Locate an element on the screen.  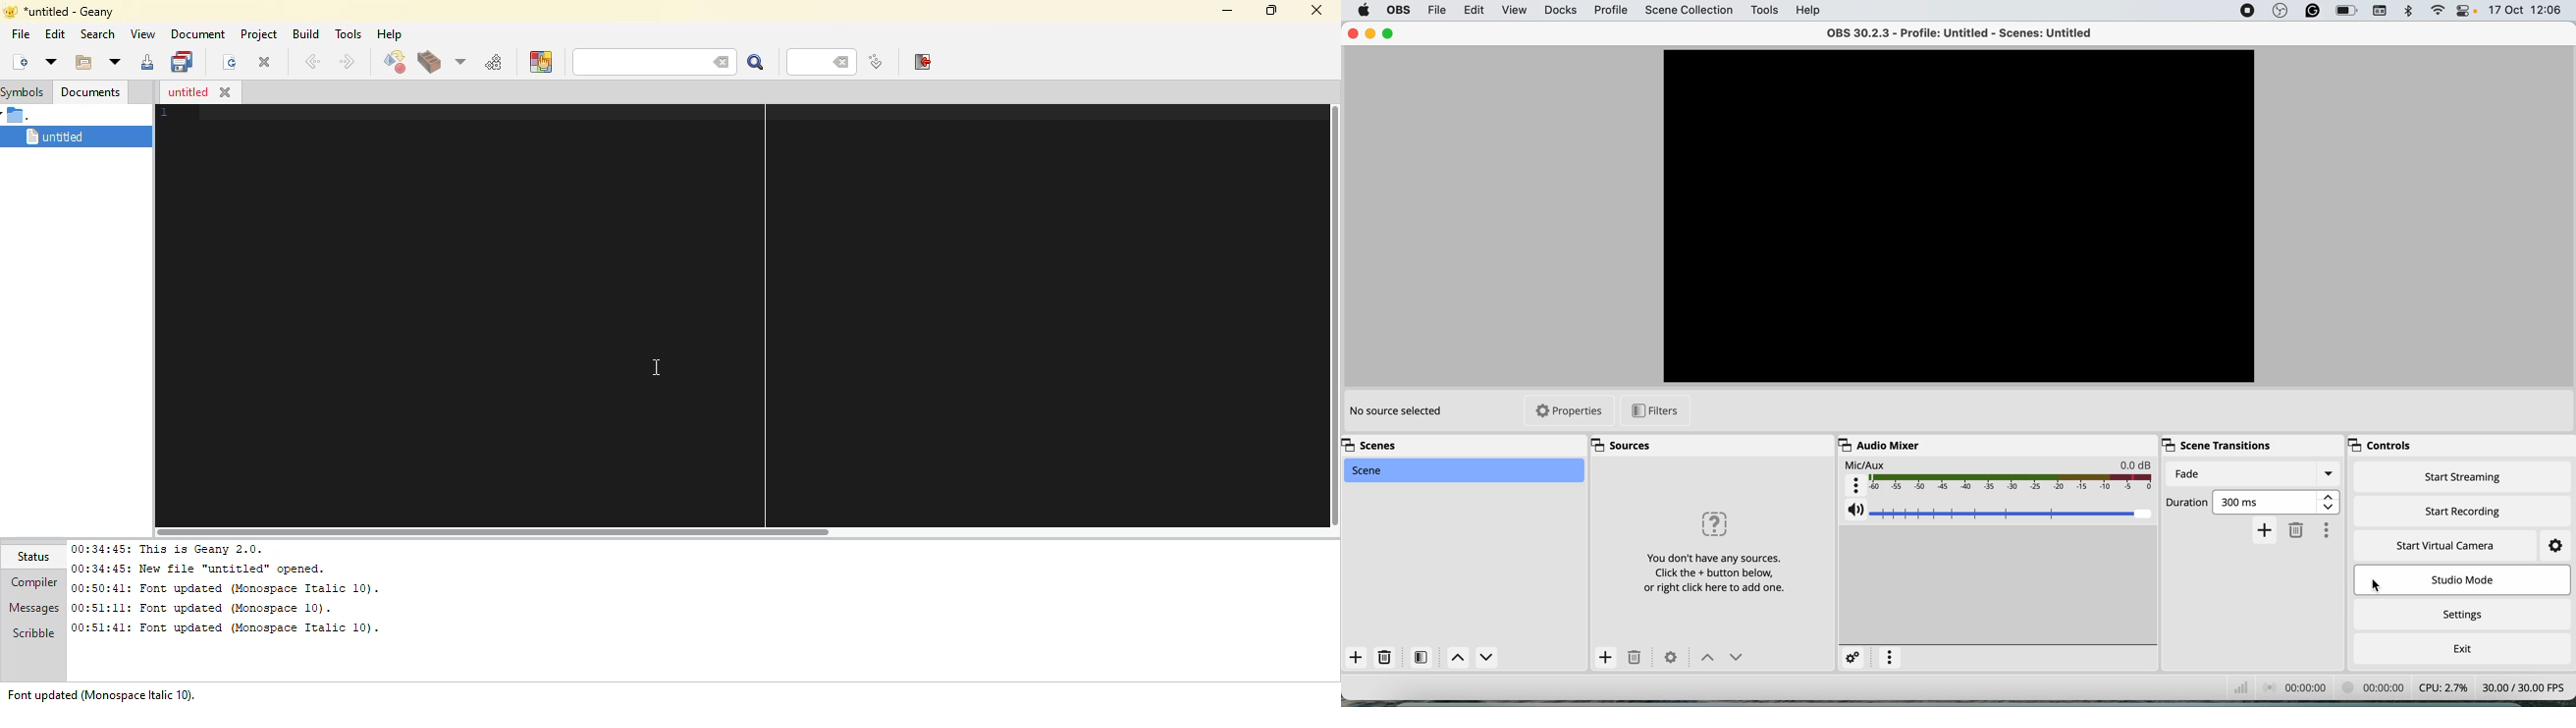
video recording timestamp is located at coordinates (2370, 688).